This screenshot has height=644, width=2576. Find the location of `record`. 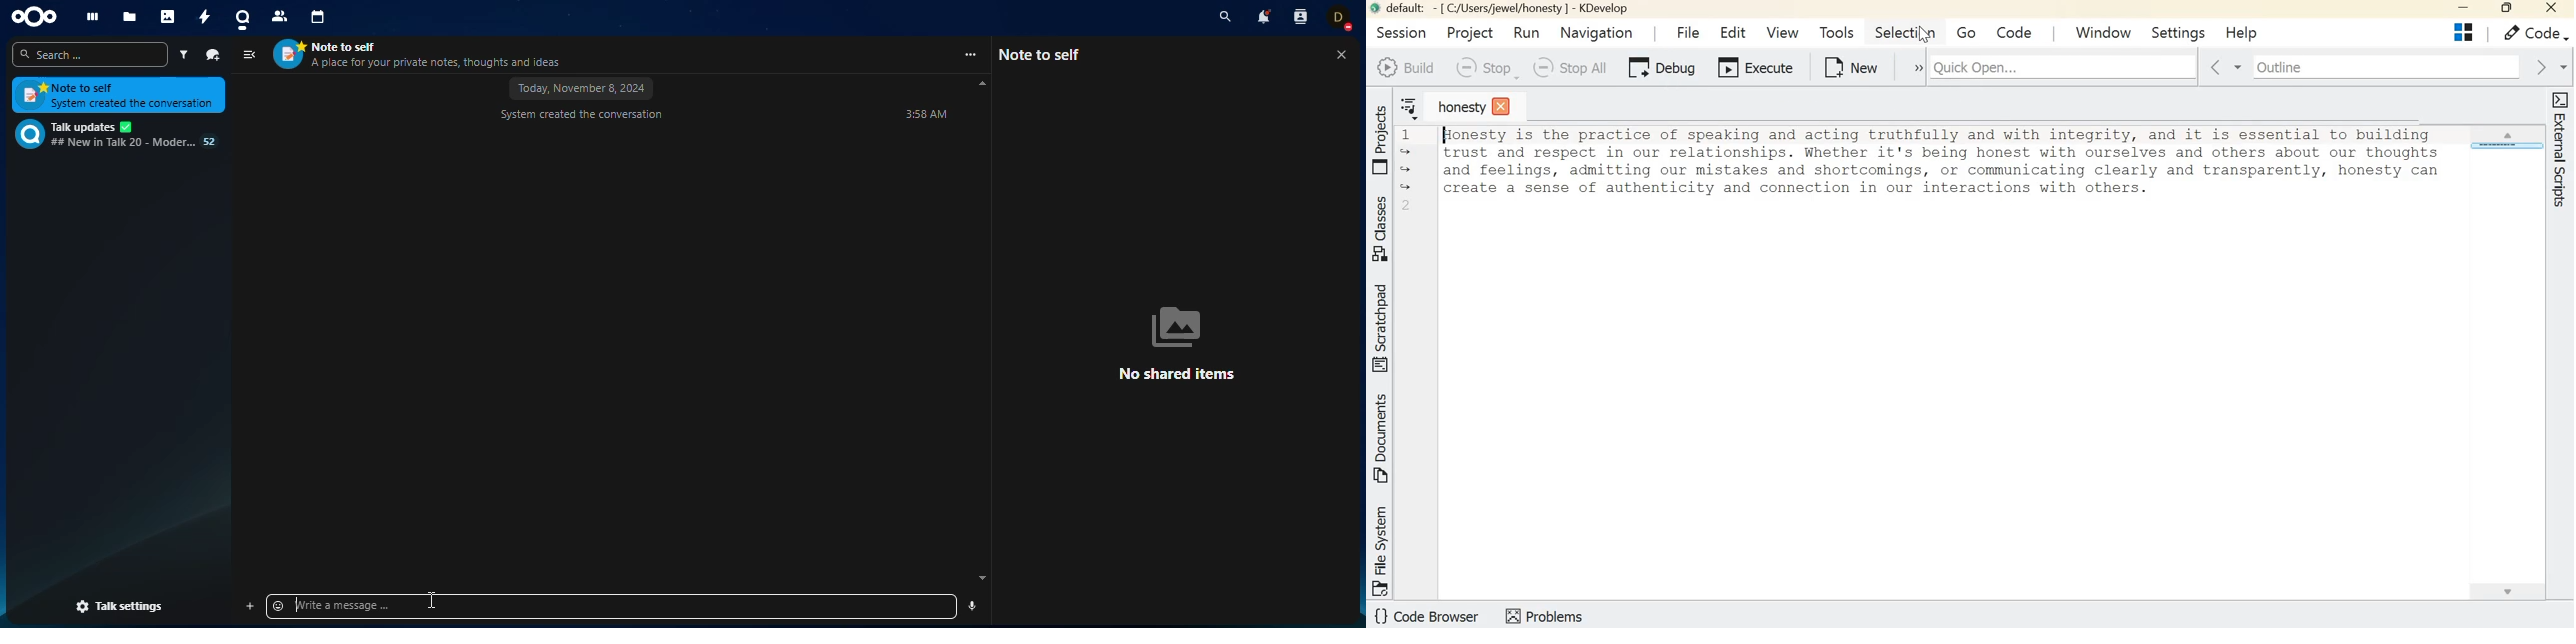

record is located at coordinates (973, 605).